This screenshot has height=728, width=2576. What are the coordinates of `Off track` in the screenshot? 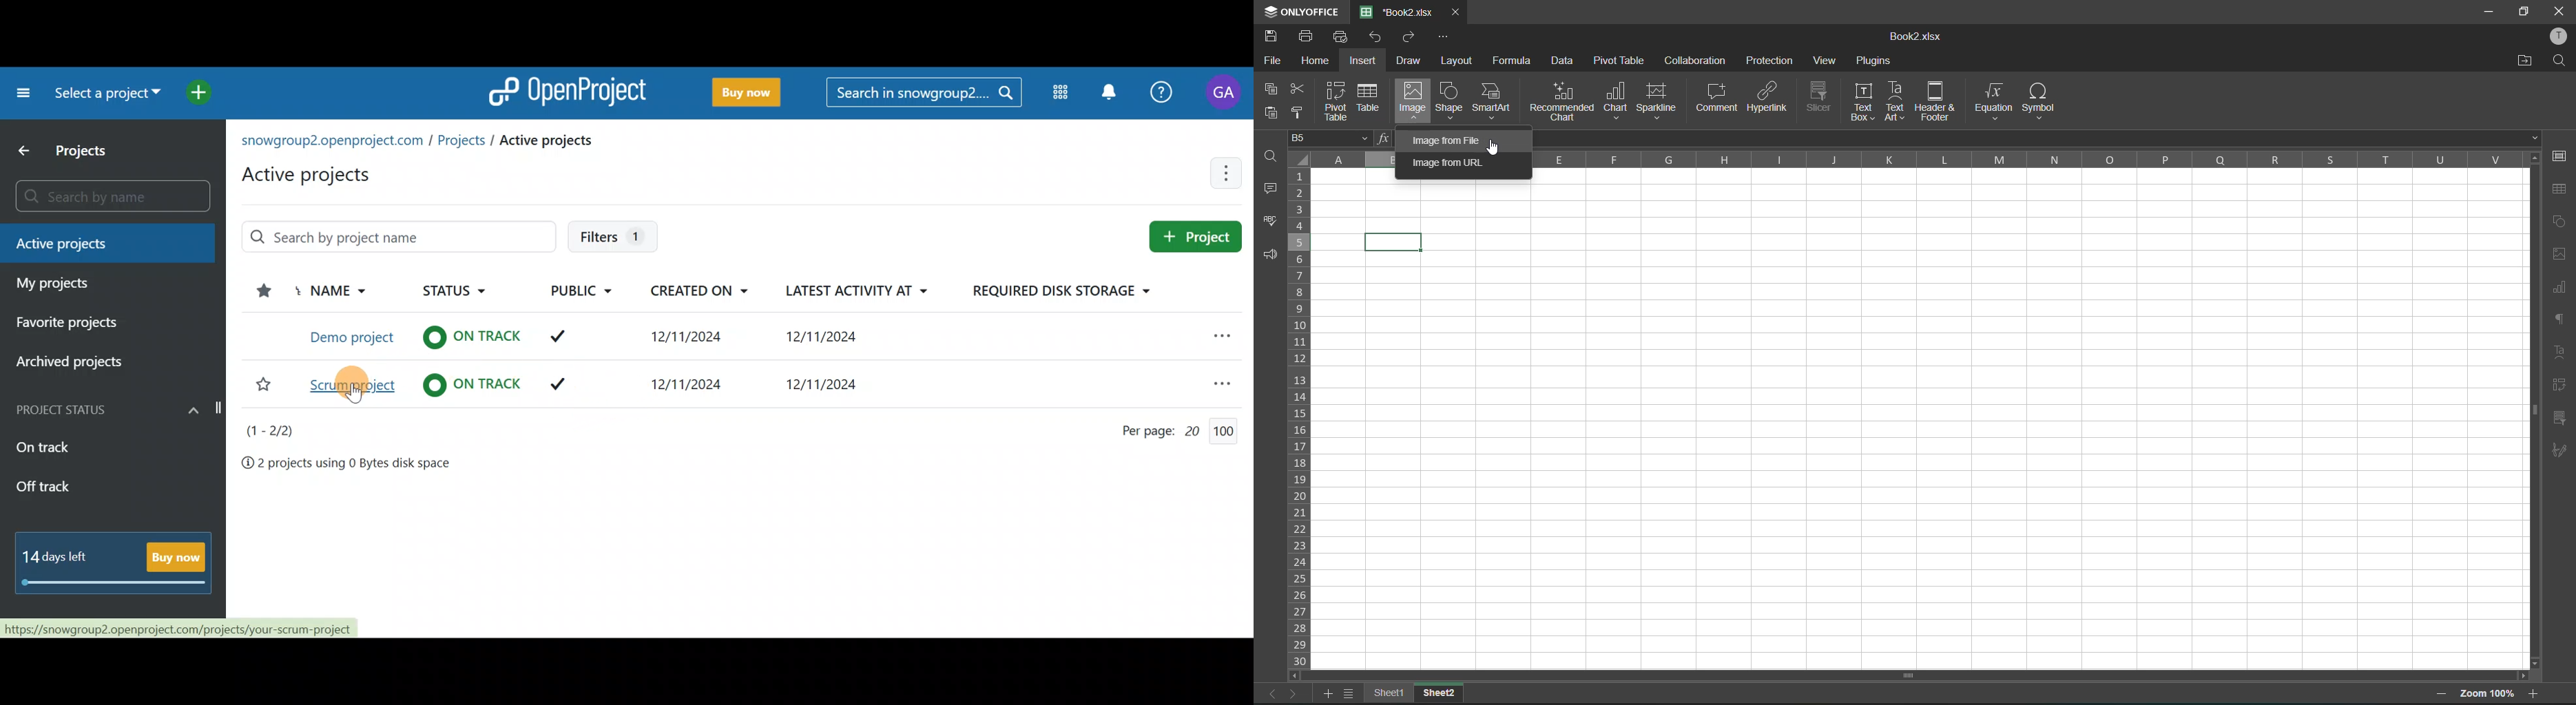 It's located at (78, 487).